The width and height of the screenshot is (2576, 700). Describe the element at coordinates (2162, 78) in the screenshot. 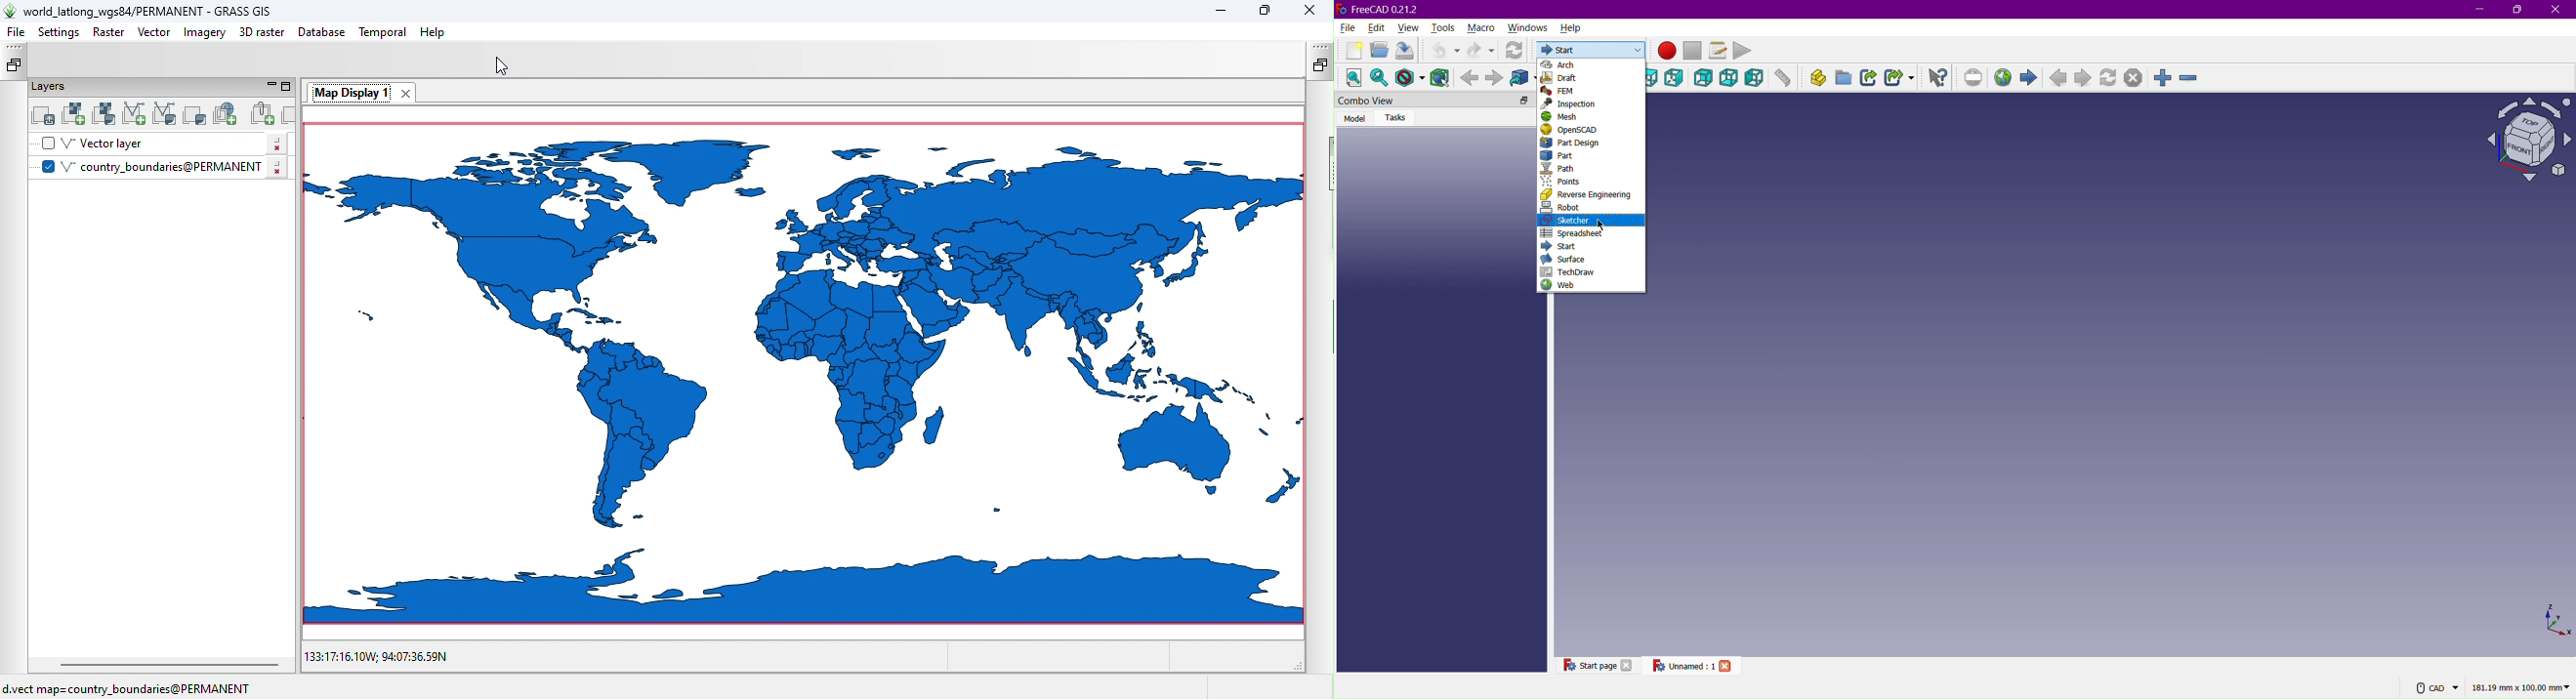

I see `Zoom in` at that location.